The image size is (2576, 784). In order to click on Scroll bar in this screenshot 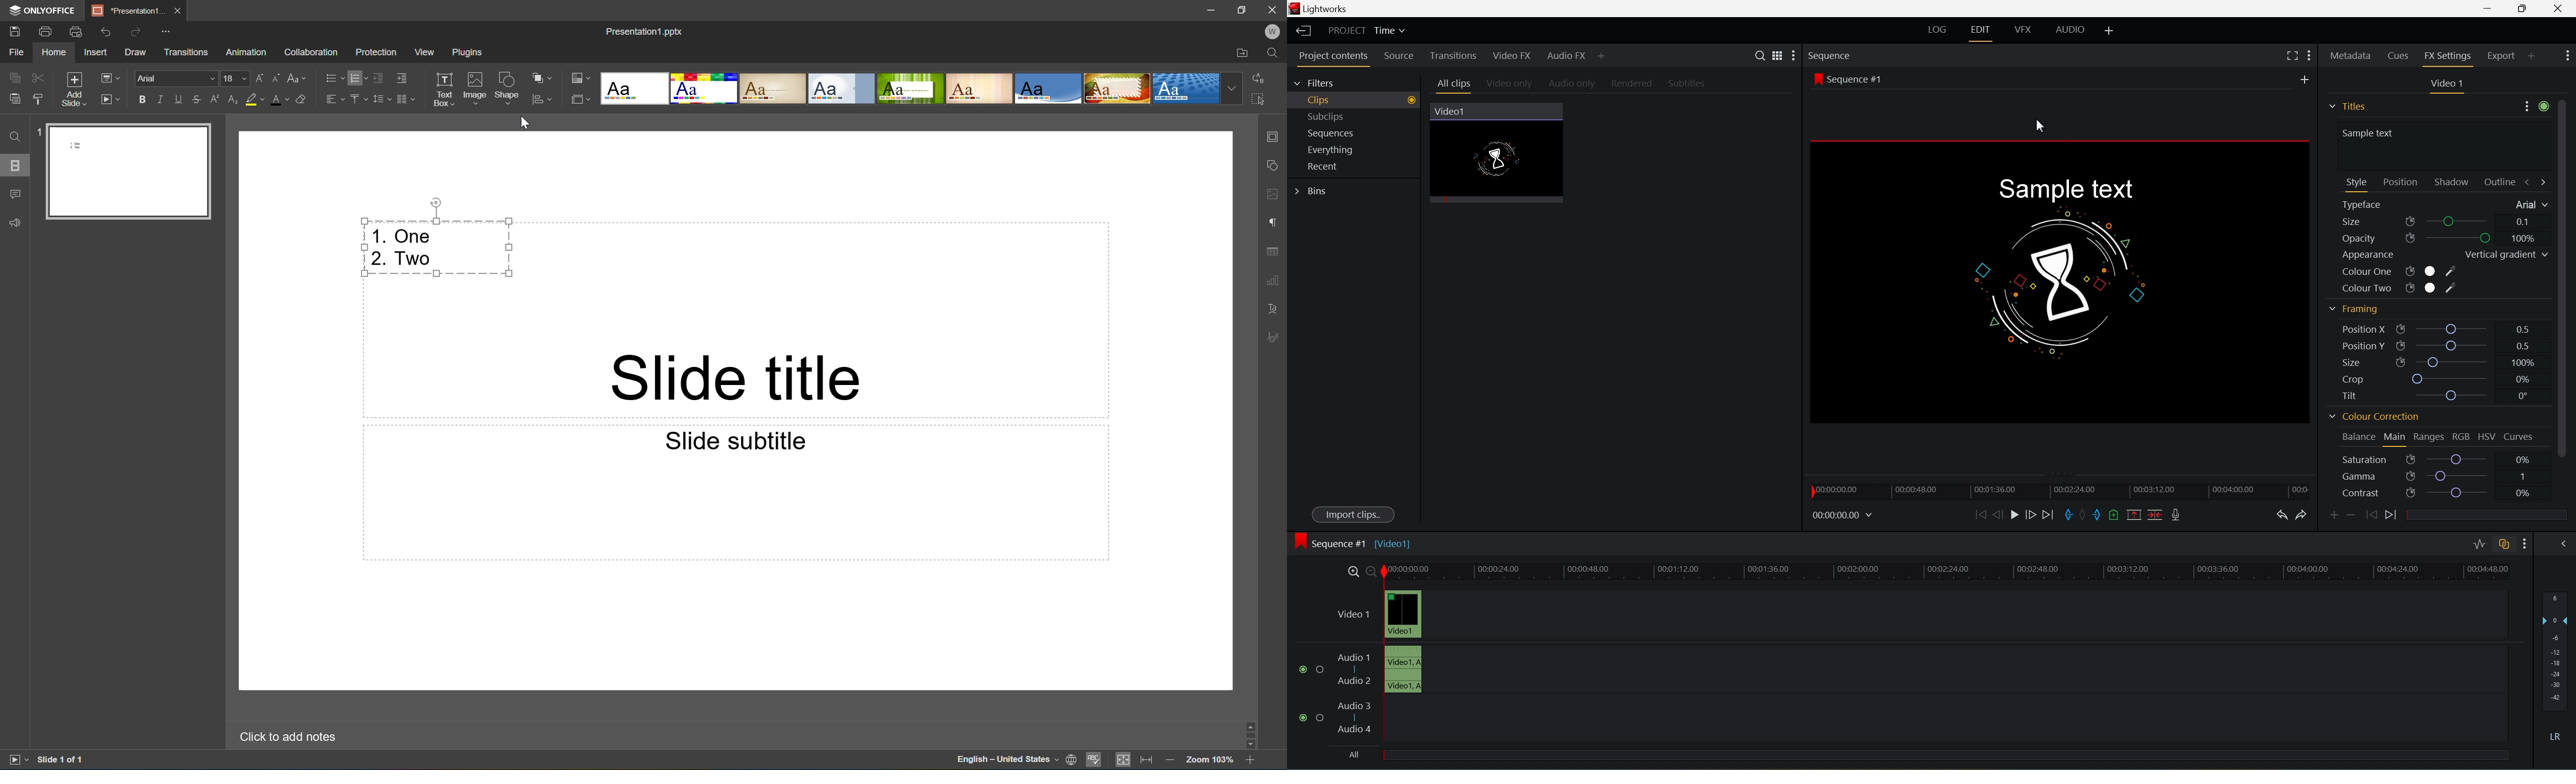, I will do `click(1252, 734)`.